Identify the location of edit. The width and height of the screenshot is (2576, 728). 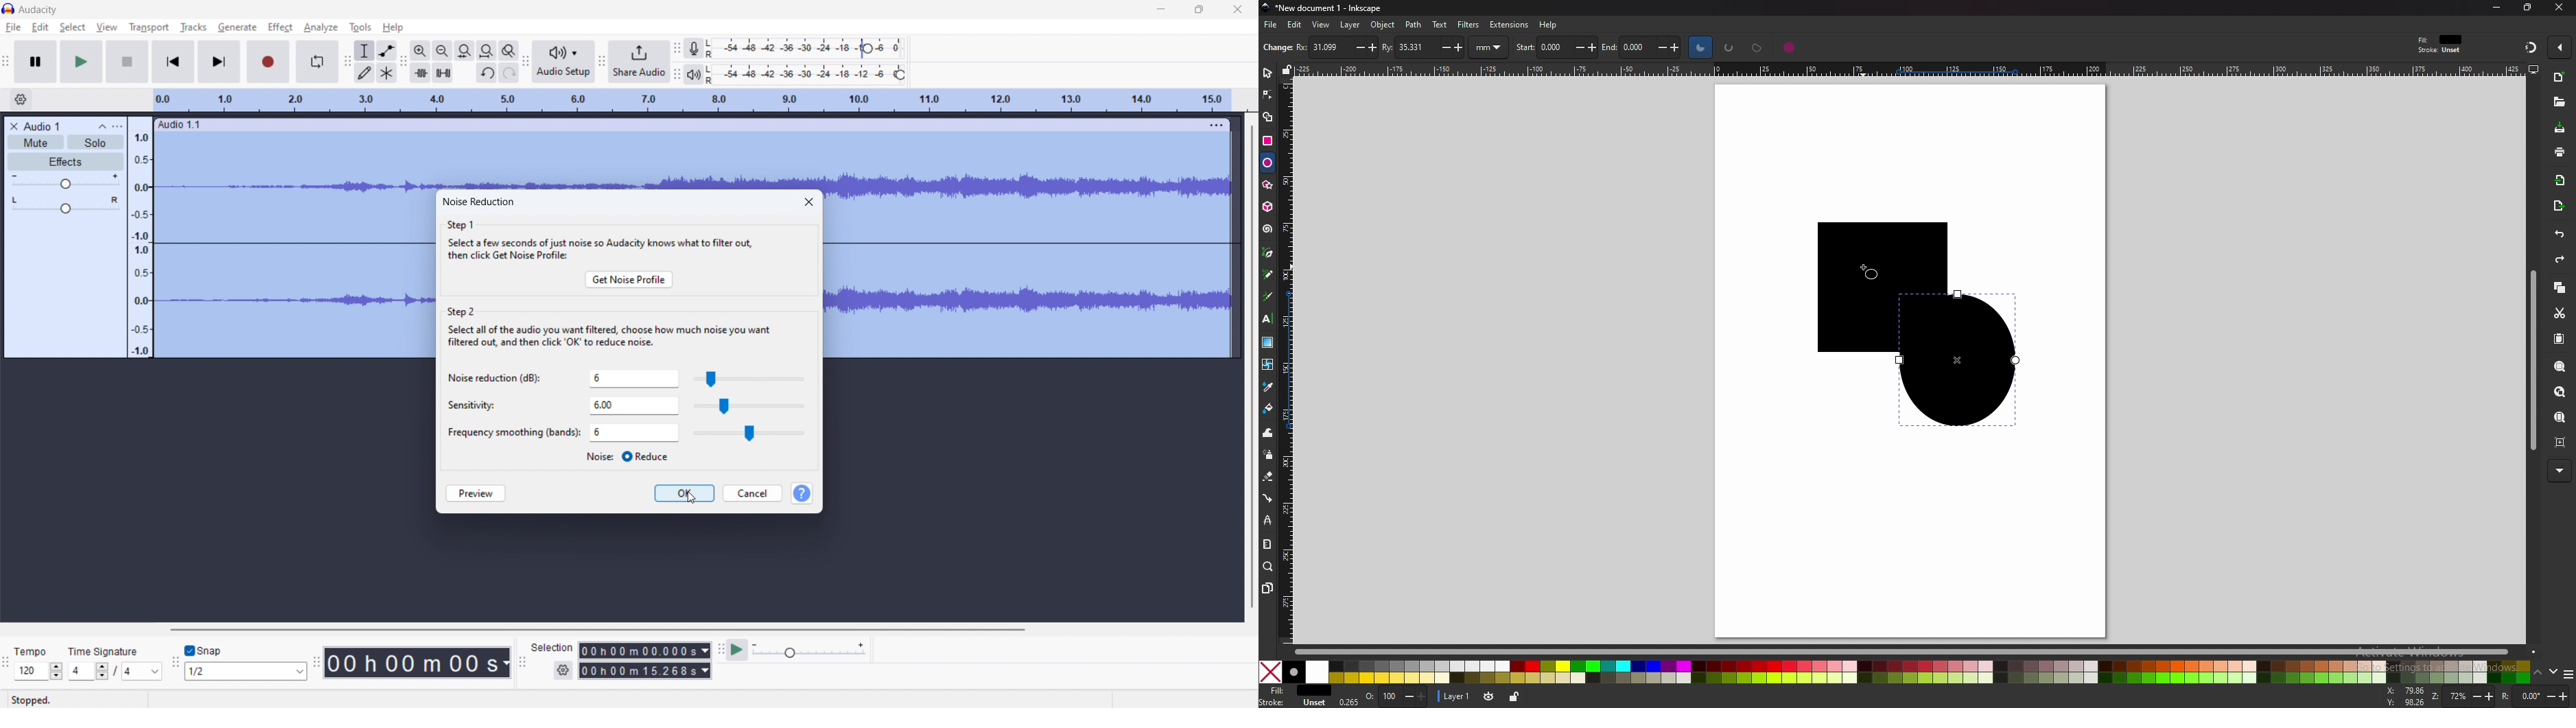
(41, 28).